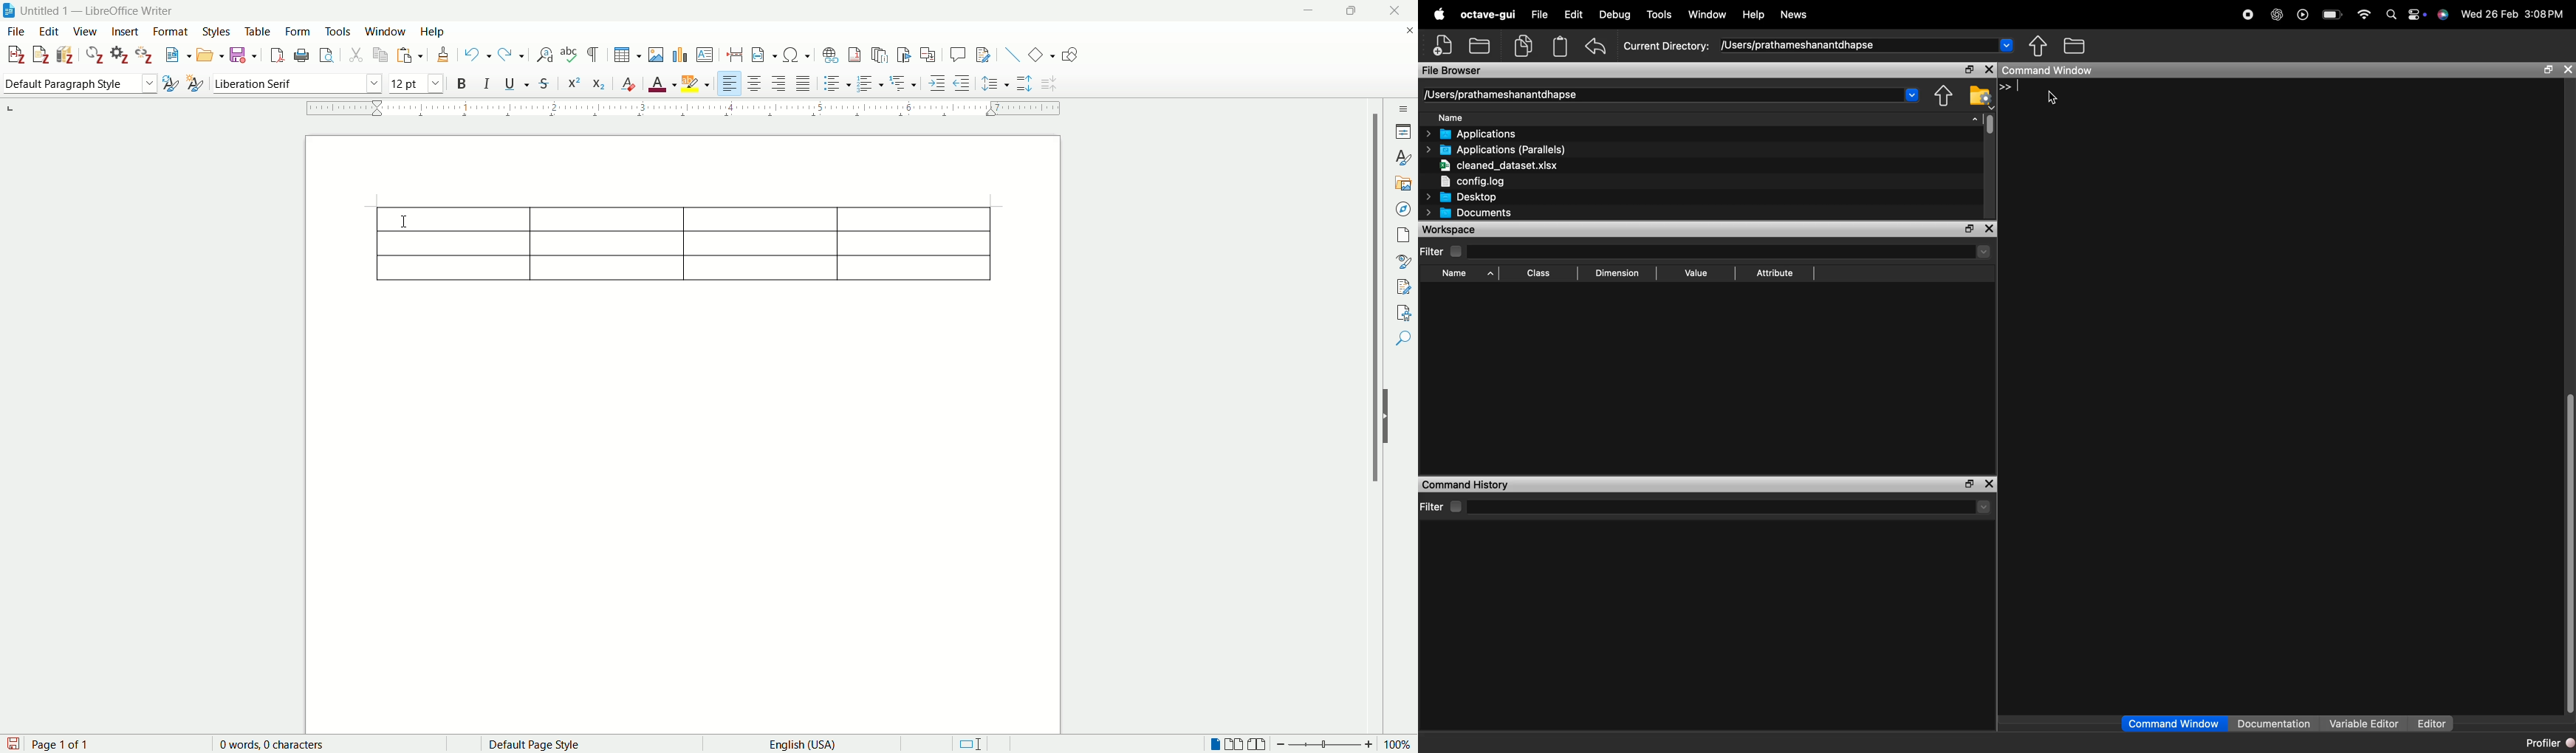 The width and height of the screenshot is (2576, 756). I want to click on save, so click(12, 743).